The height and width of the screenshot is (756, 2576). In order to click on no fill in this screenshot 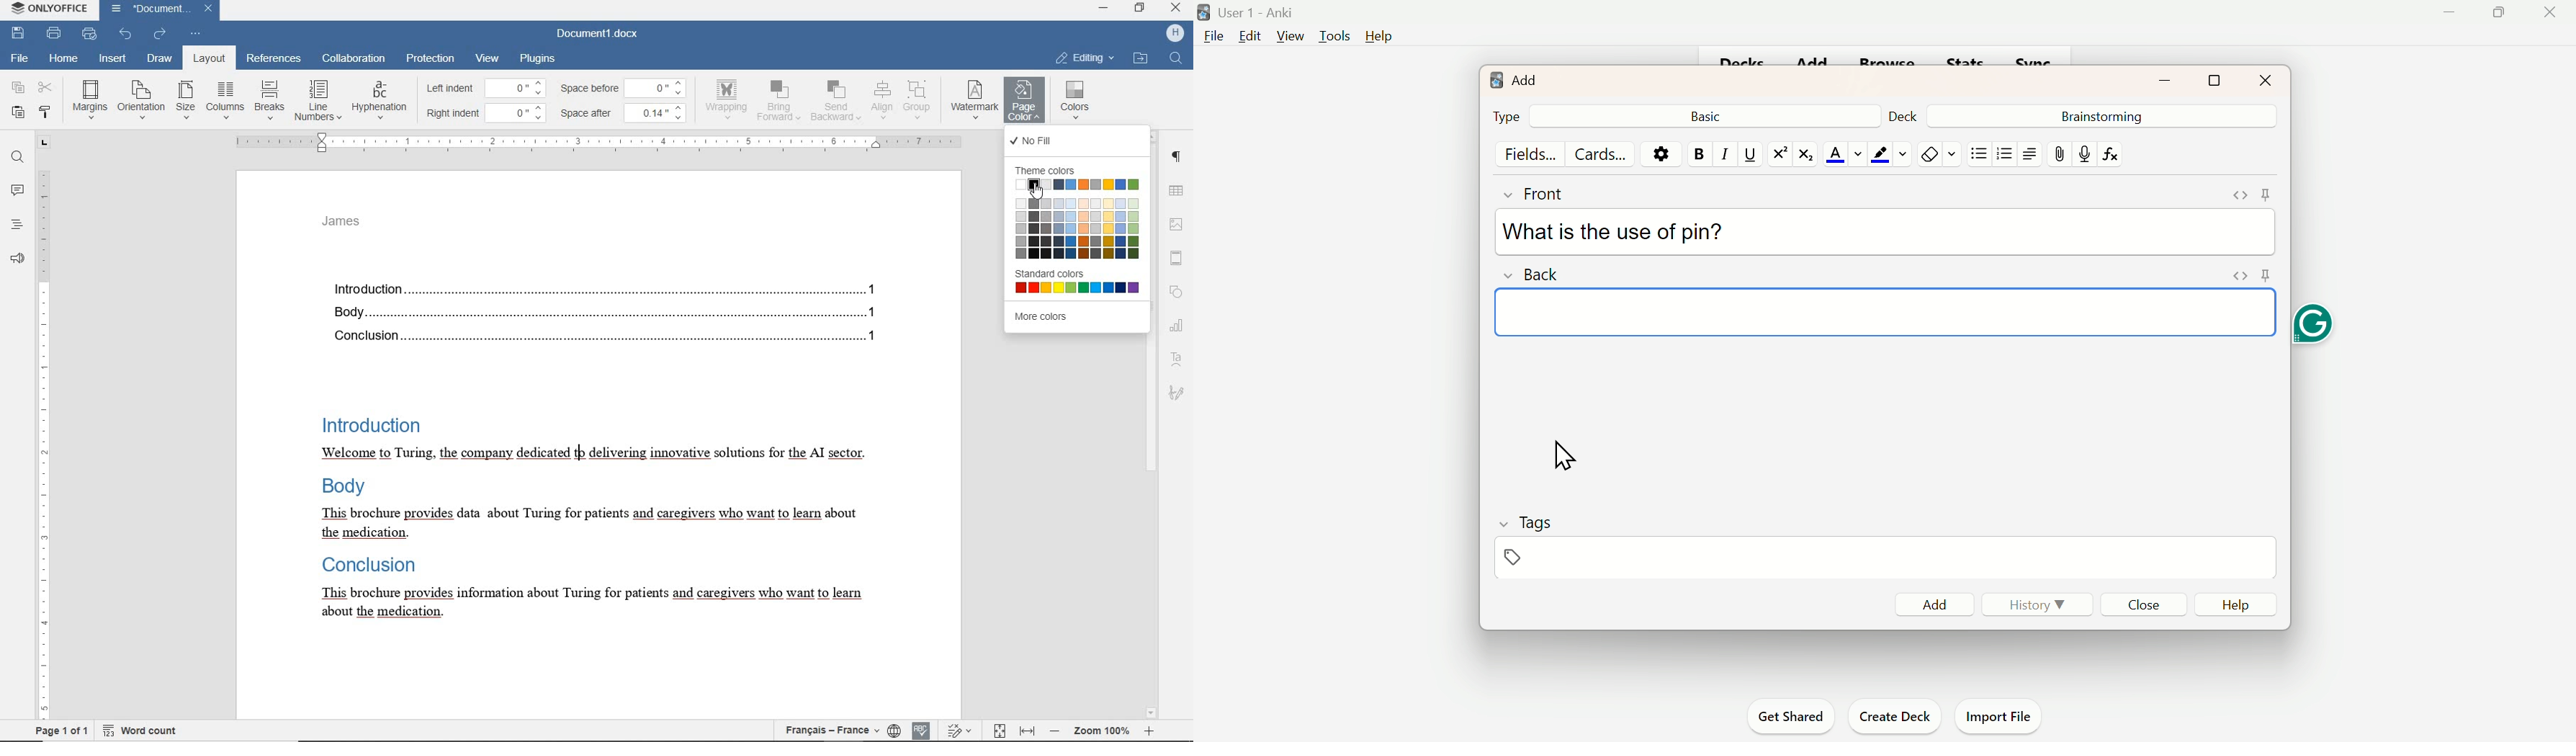, I will do `click(1044, 141)`.